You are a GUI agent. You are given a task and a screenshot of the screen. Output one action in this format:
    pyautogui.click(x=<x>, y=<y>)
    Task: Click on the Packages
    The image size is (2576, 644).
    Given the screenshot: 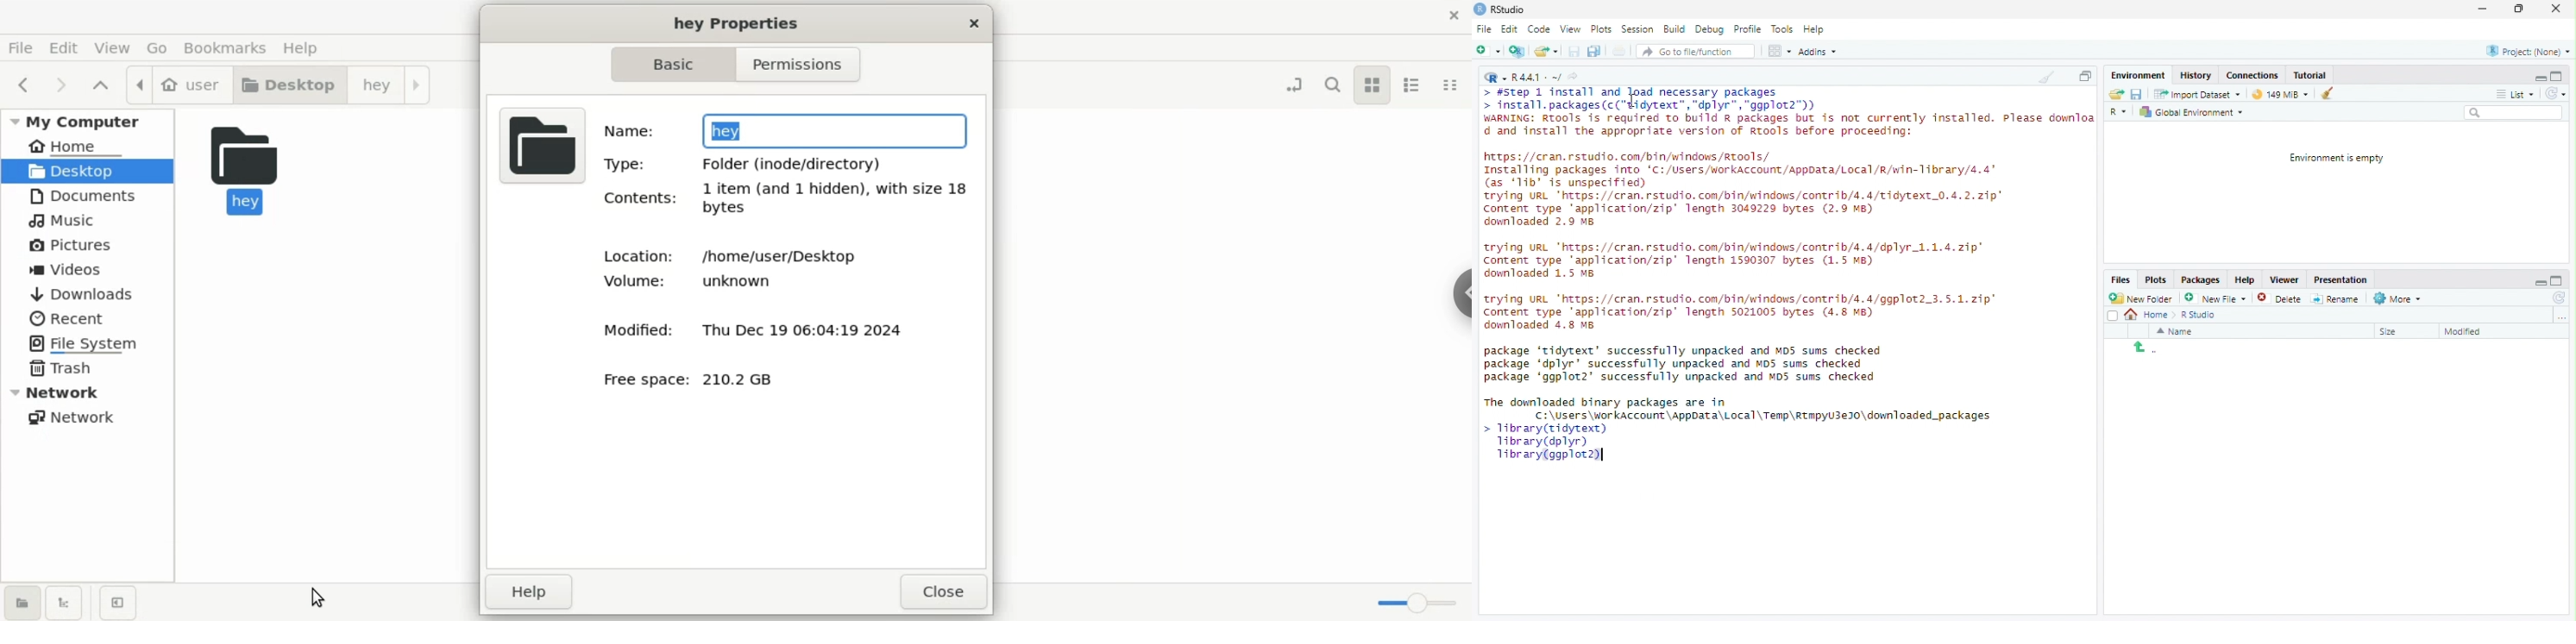 What is the action you would take?
    pyautogui.click(x=2201, y=280)
    